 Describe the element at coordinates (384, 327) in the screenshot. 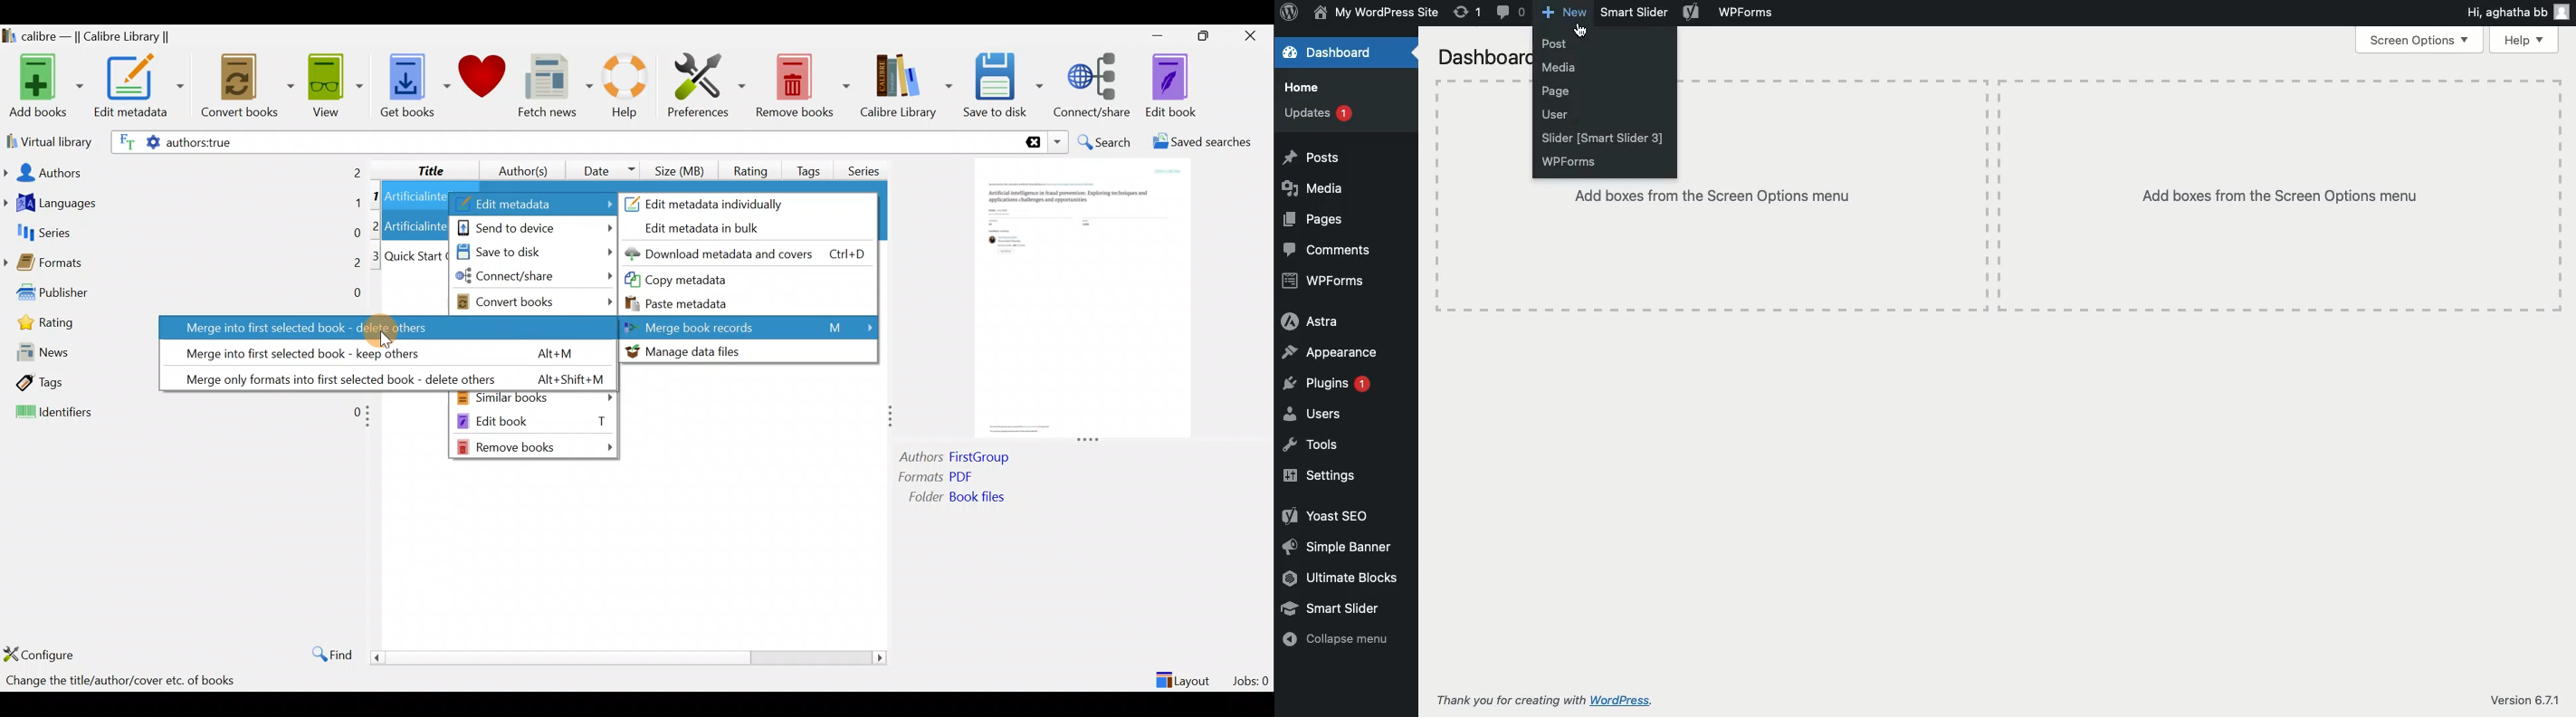

I see `Merge into first selected book - delete others` at that location.